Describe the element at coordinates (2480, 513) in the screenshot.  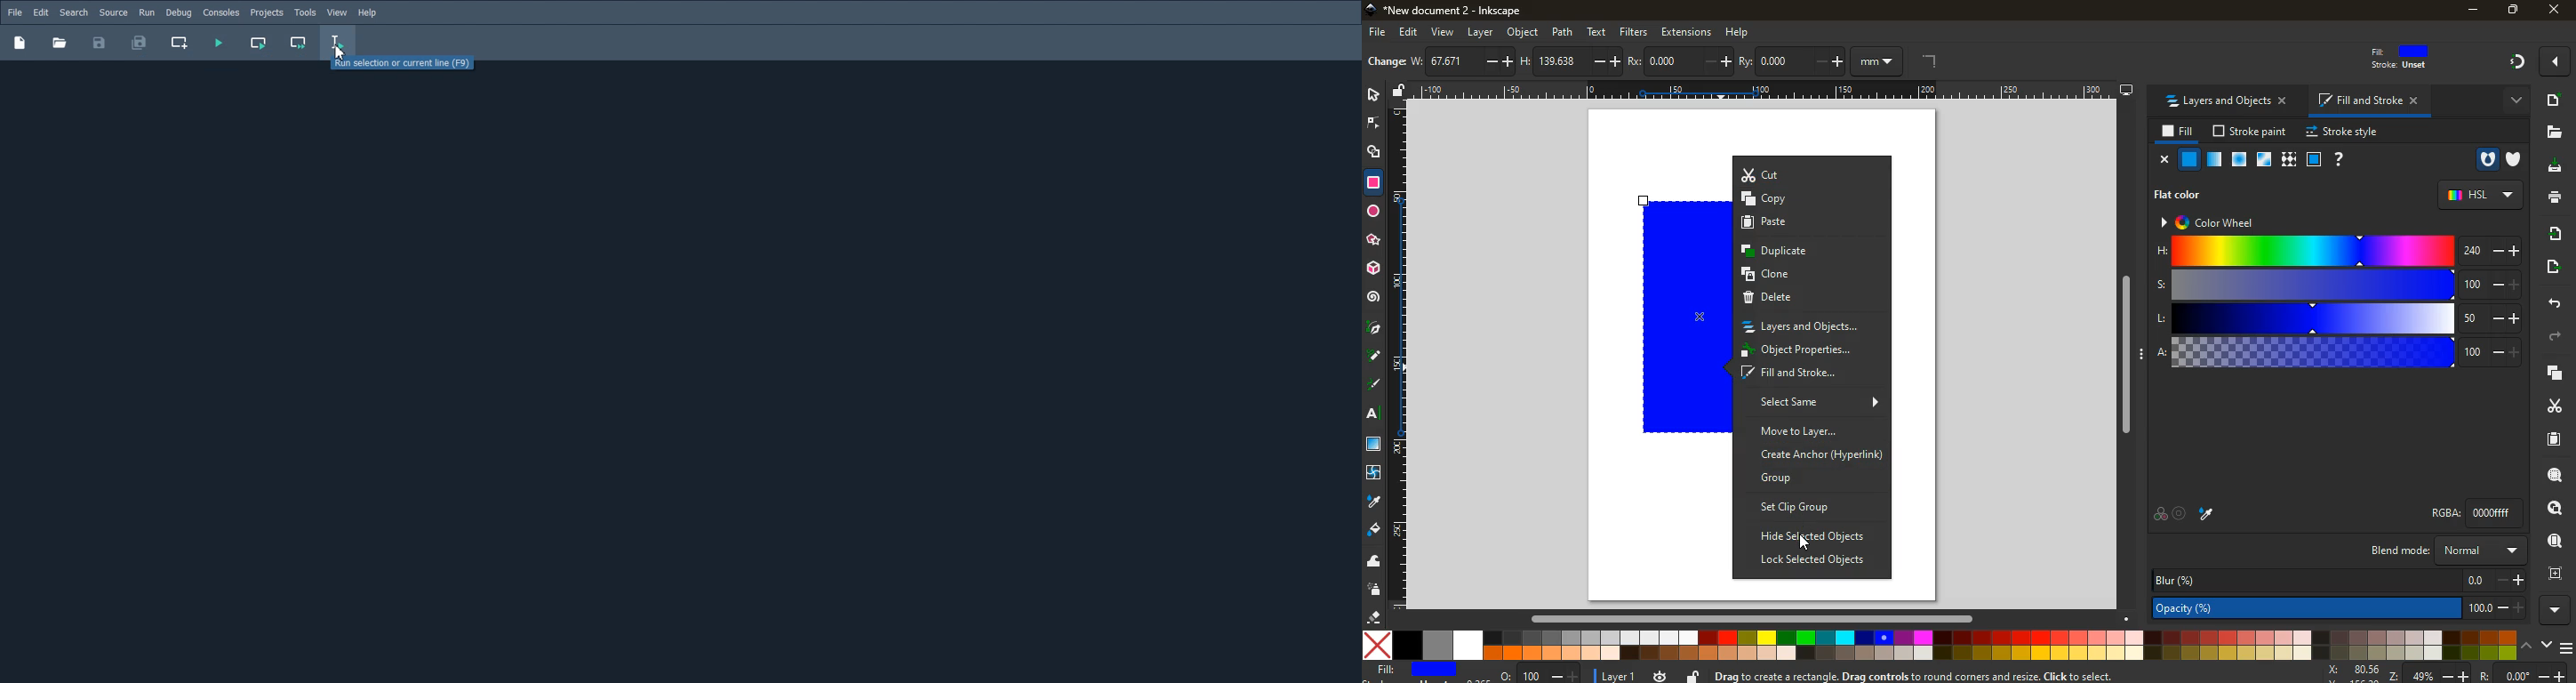
I see `rgba` at that location.